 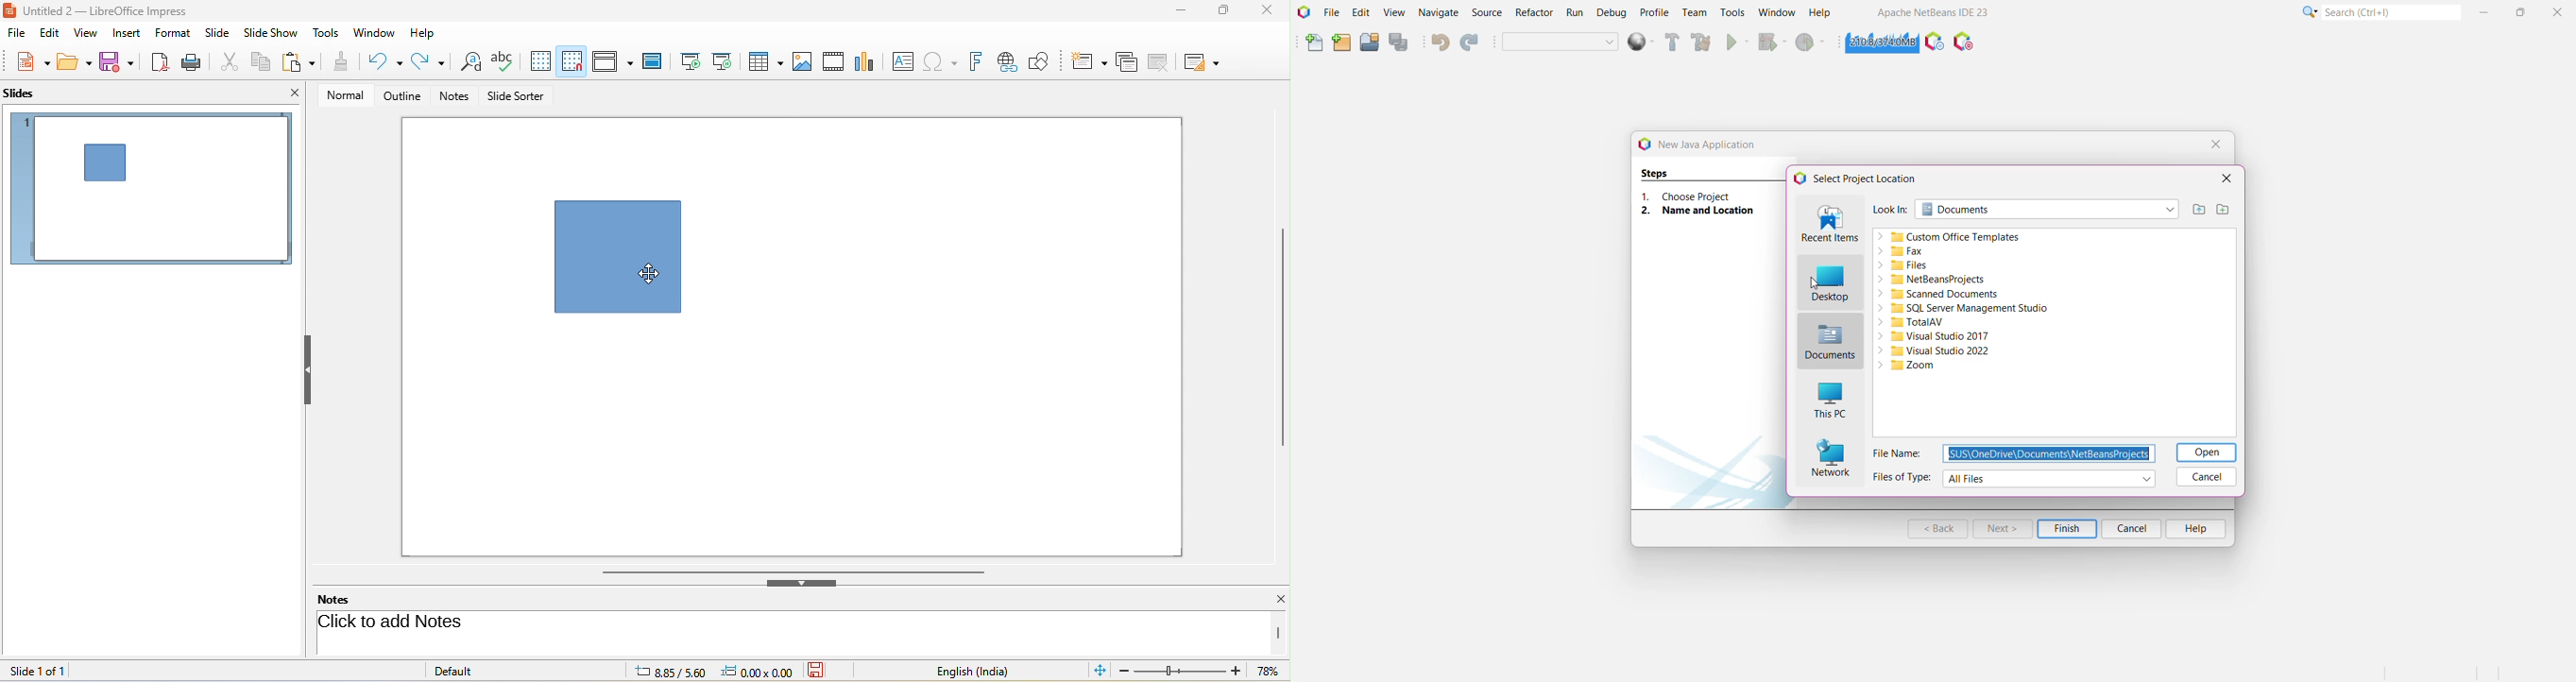 What do you see at coordinates (428, 62) in the screenshot?
I see `redo` at bounding box center [428, 62].